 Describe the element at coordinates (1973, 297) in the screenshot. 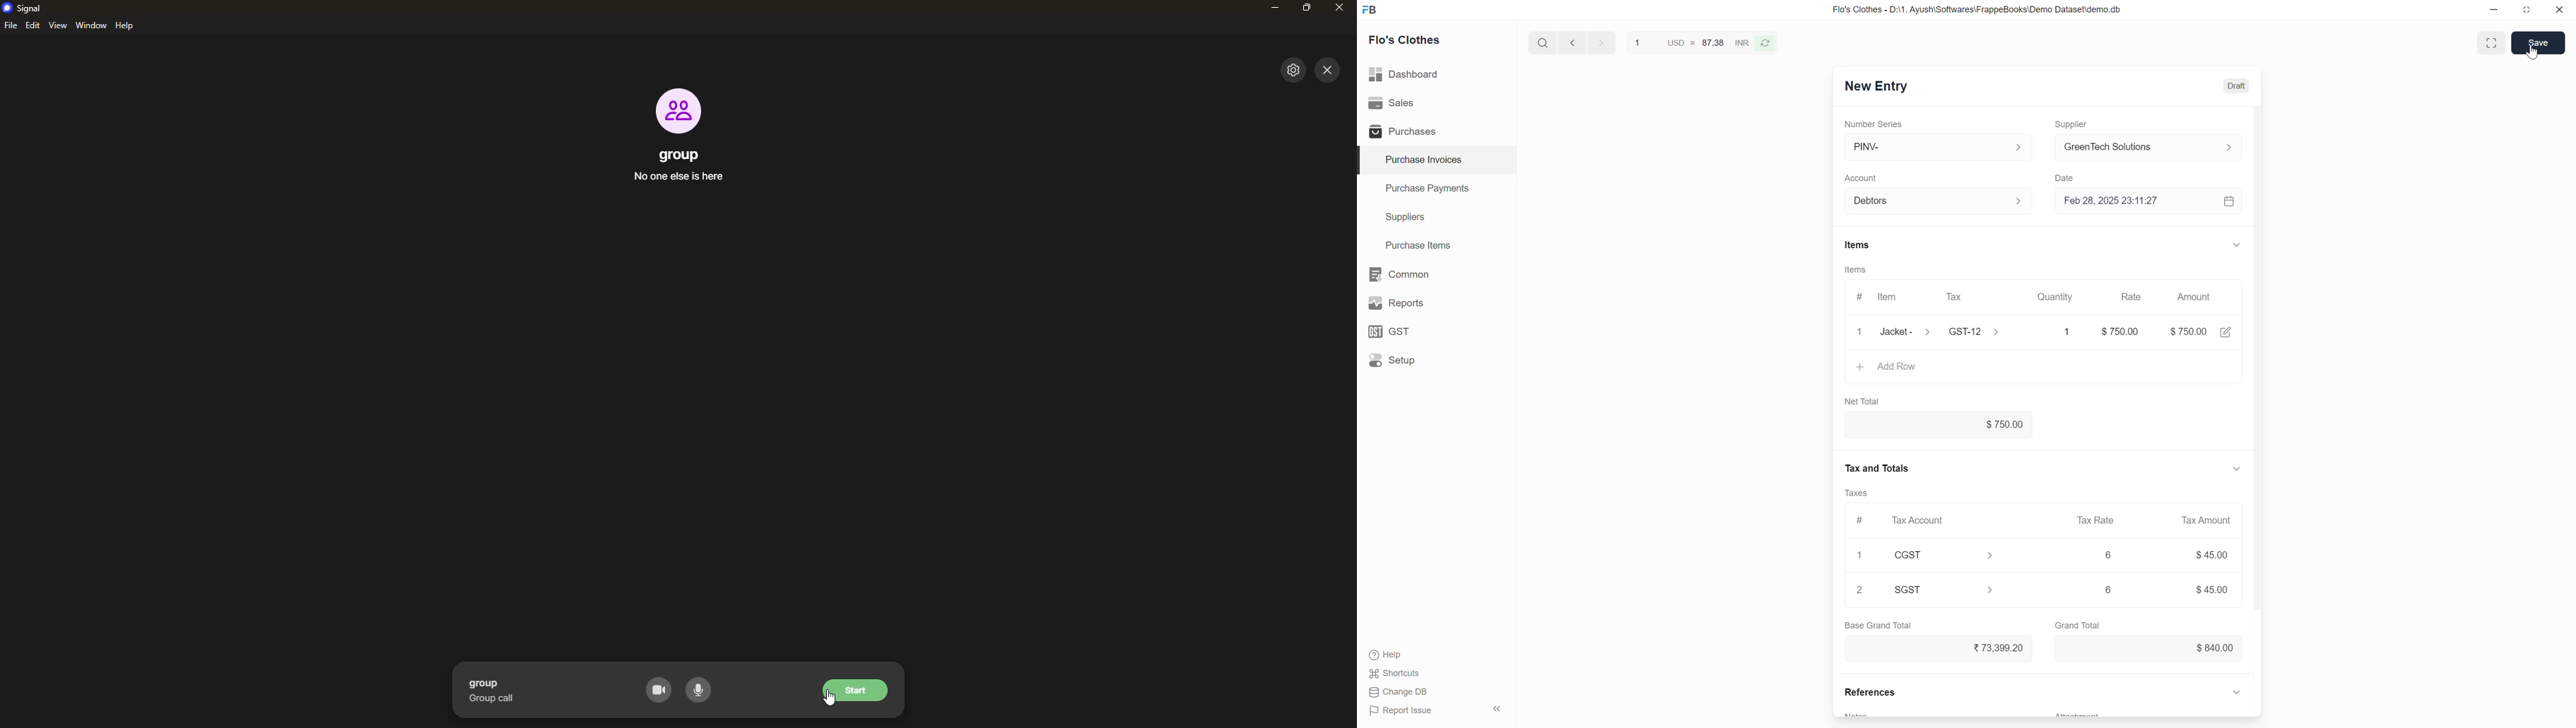

I see `Tax` at that location.